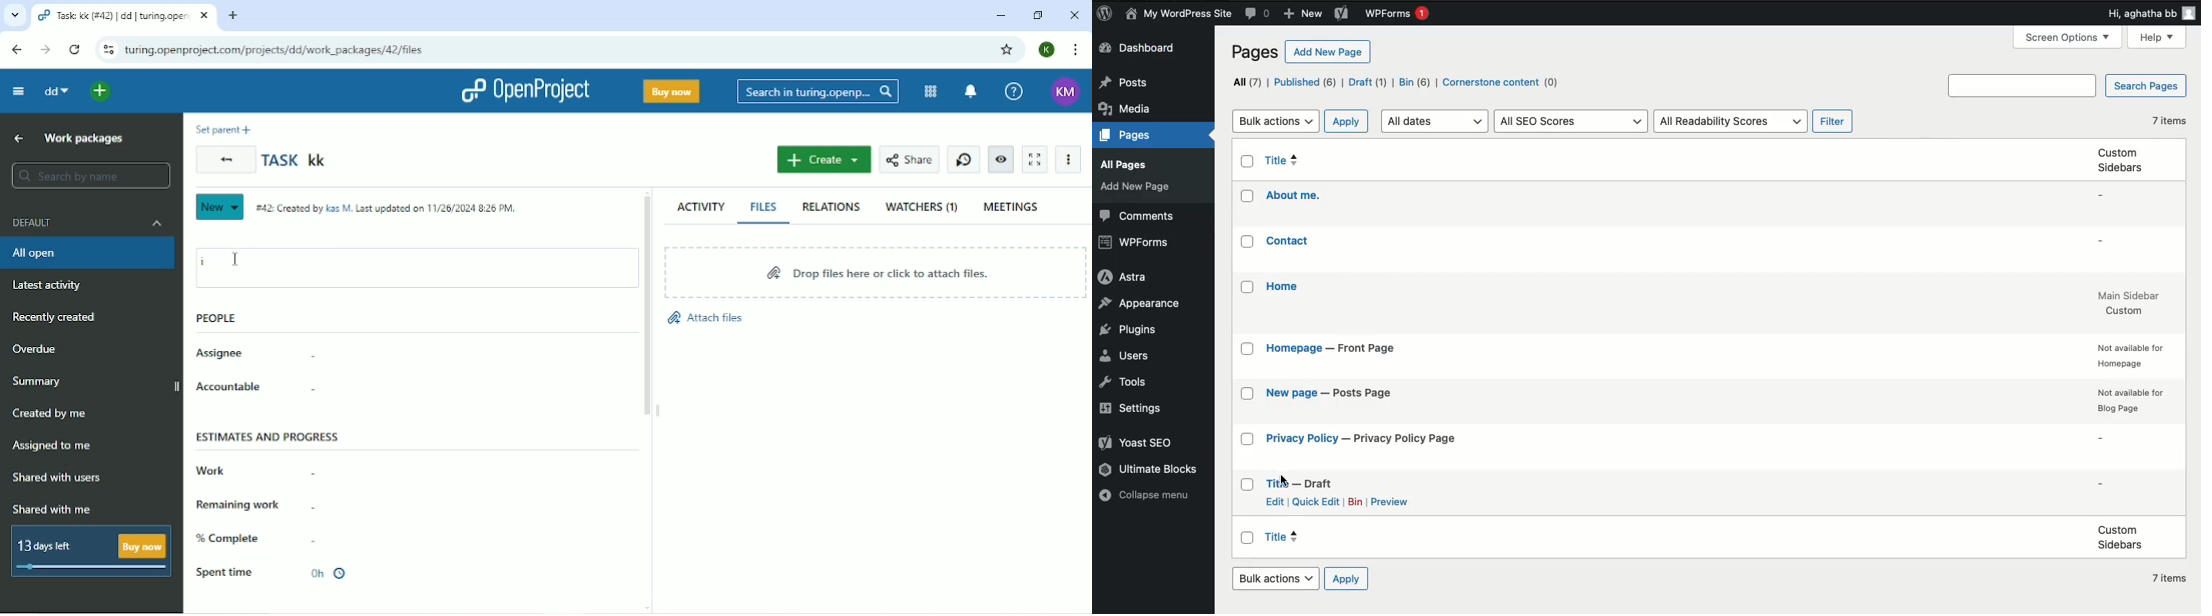  What do you see at coordinates (1306, 83) in the screenshot?
I see `Published` at bounding box center [1306, 83].